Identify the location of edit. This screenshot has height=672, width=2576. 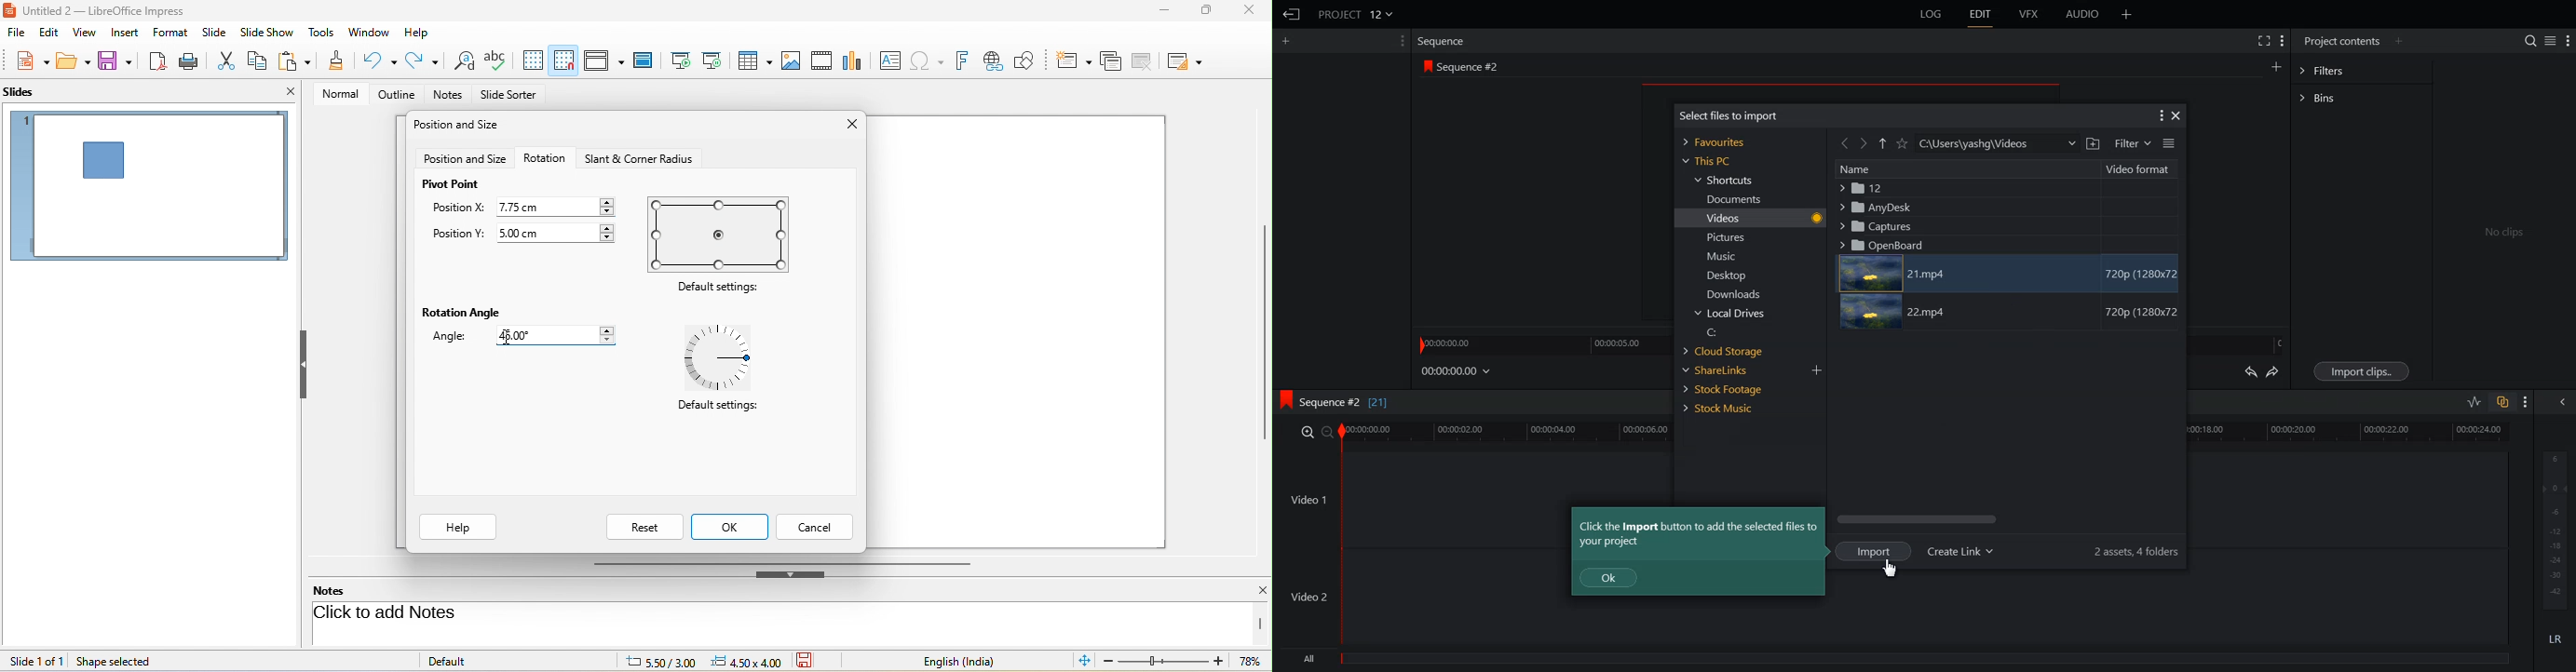
(47, 34).